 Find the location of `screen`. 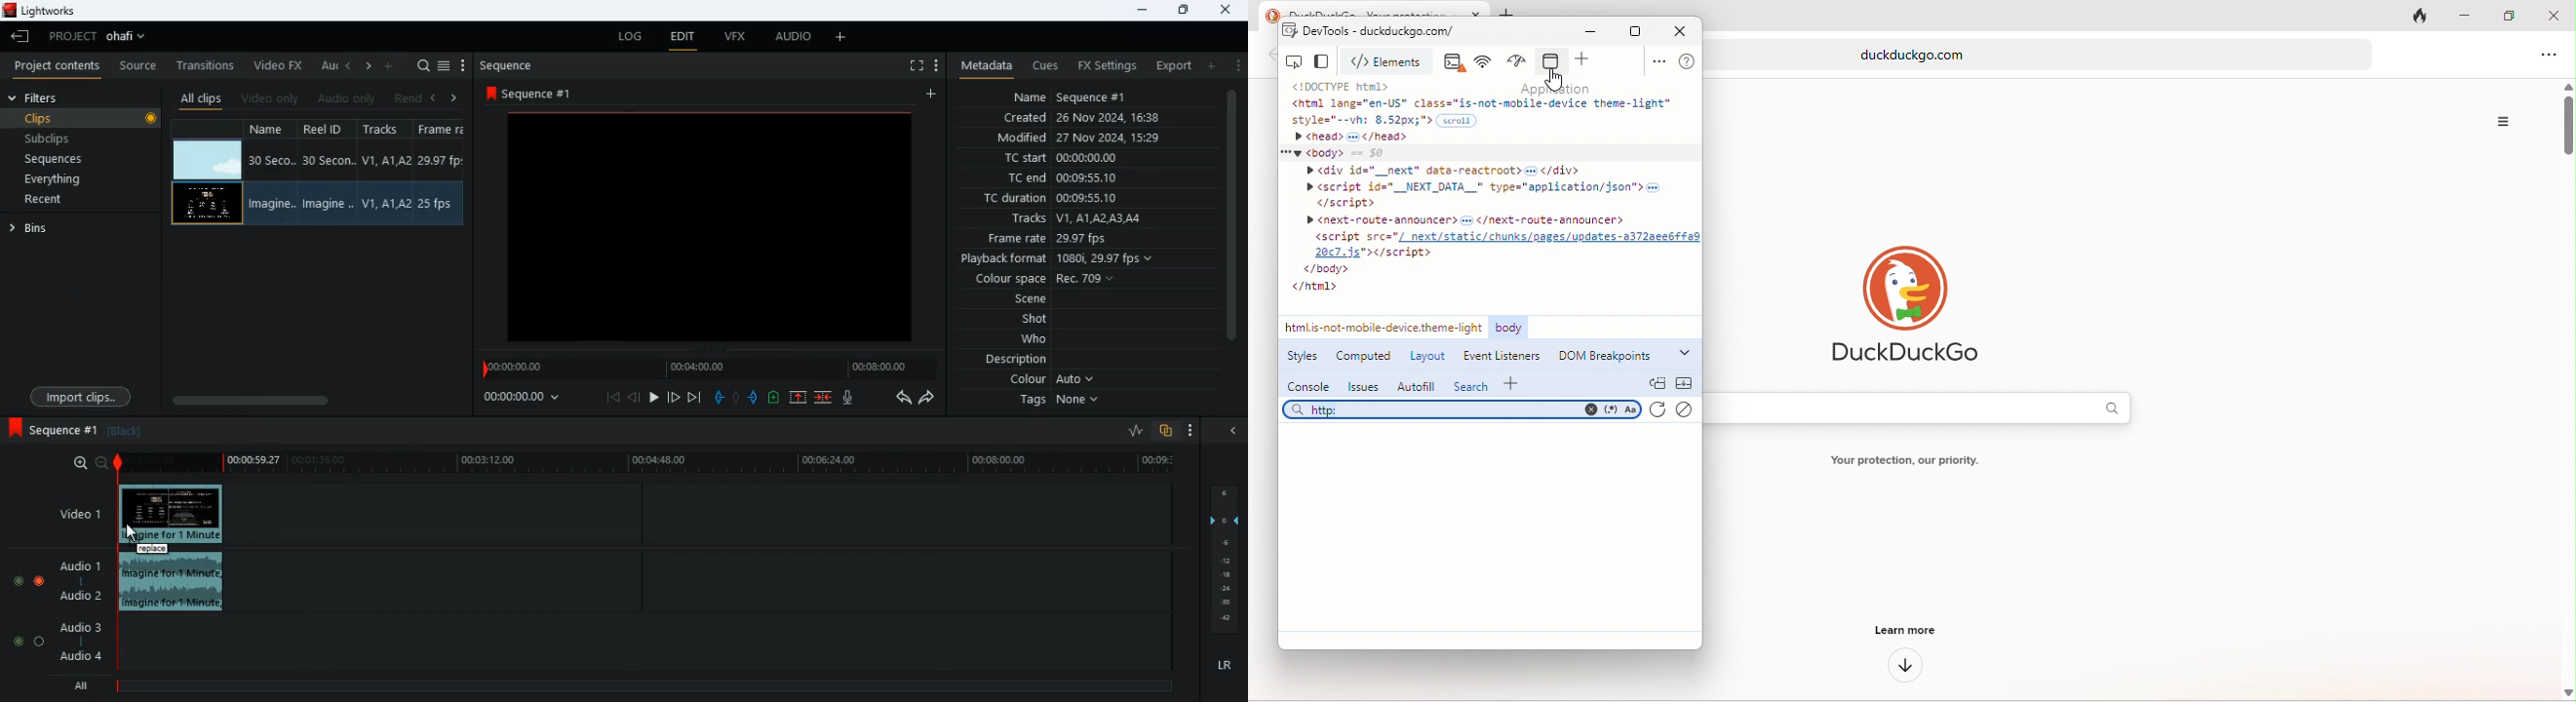

screen is located at coordinates (711, 225).